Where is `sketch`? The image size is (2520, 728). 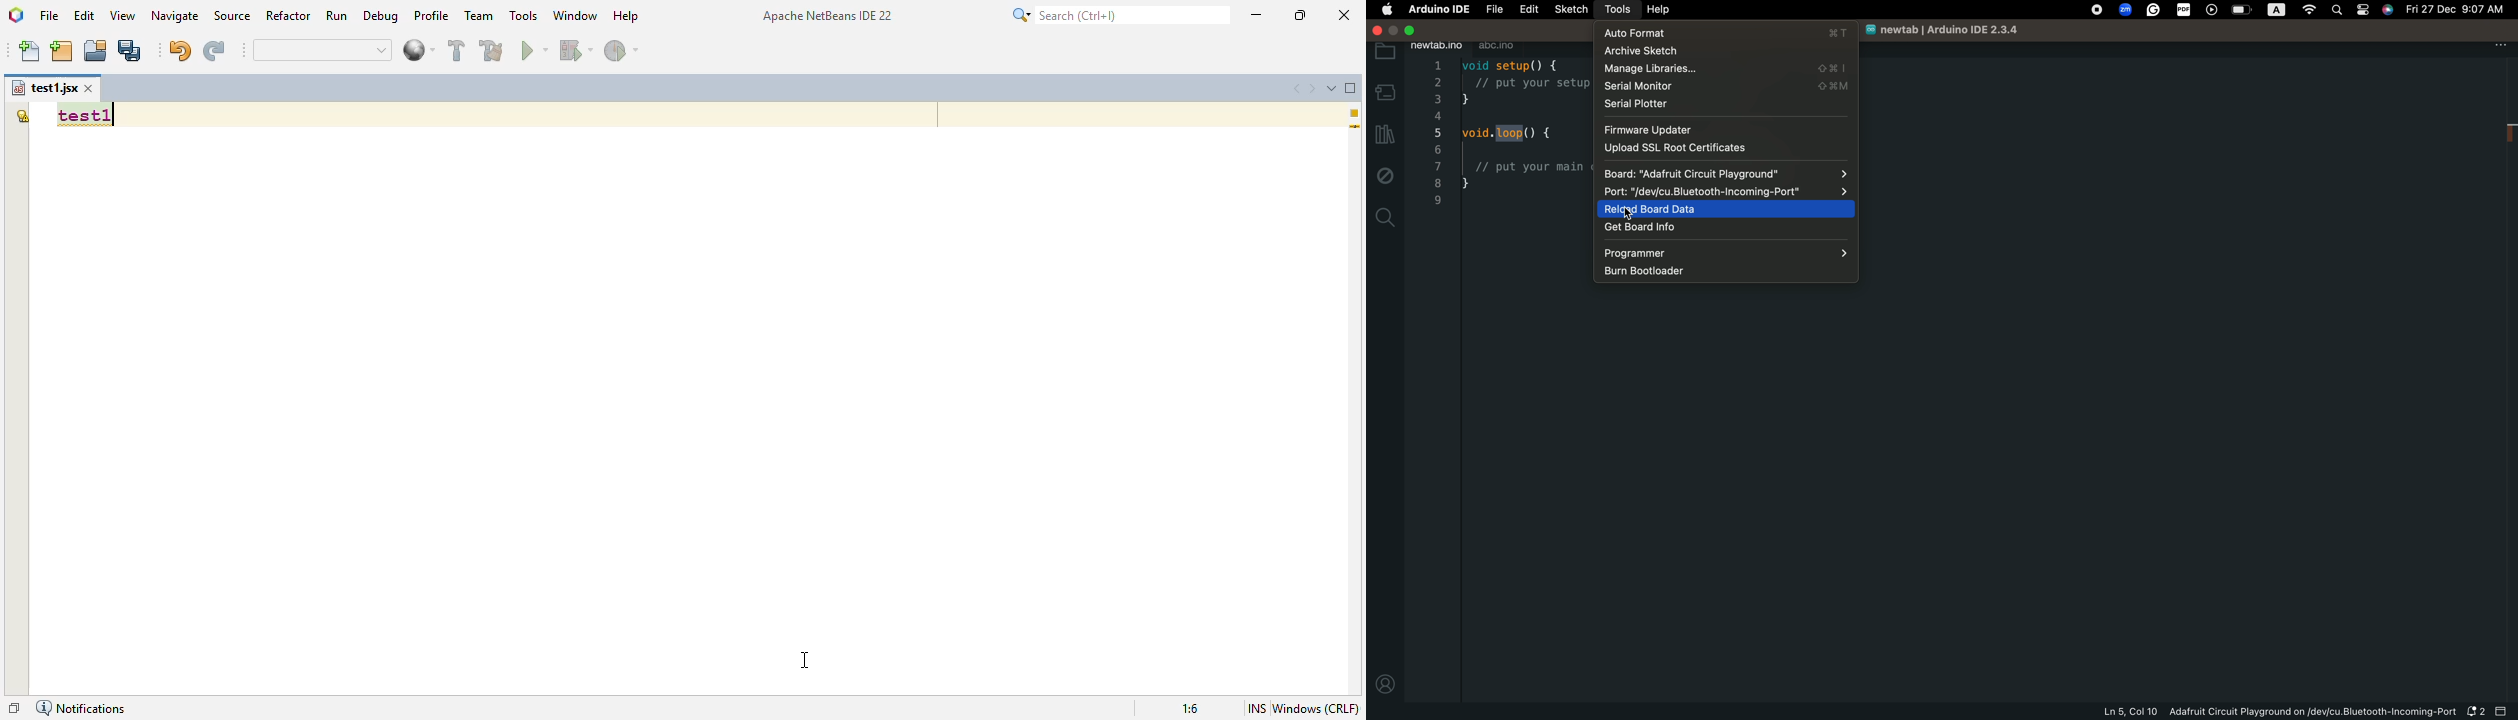
sketch is located at coordinates (1571, 8).